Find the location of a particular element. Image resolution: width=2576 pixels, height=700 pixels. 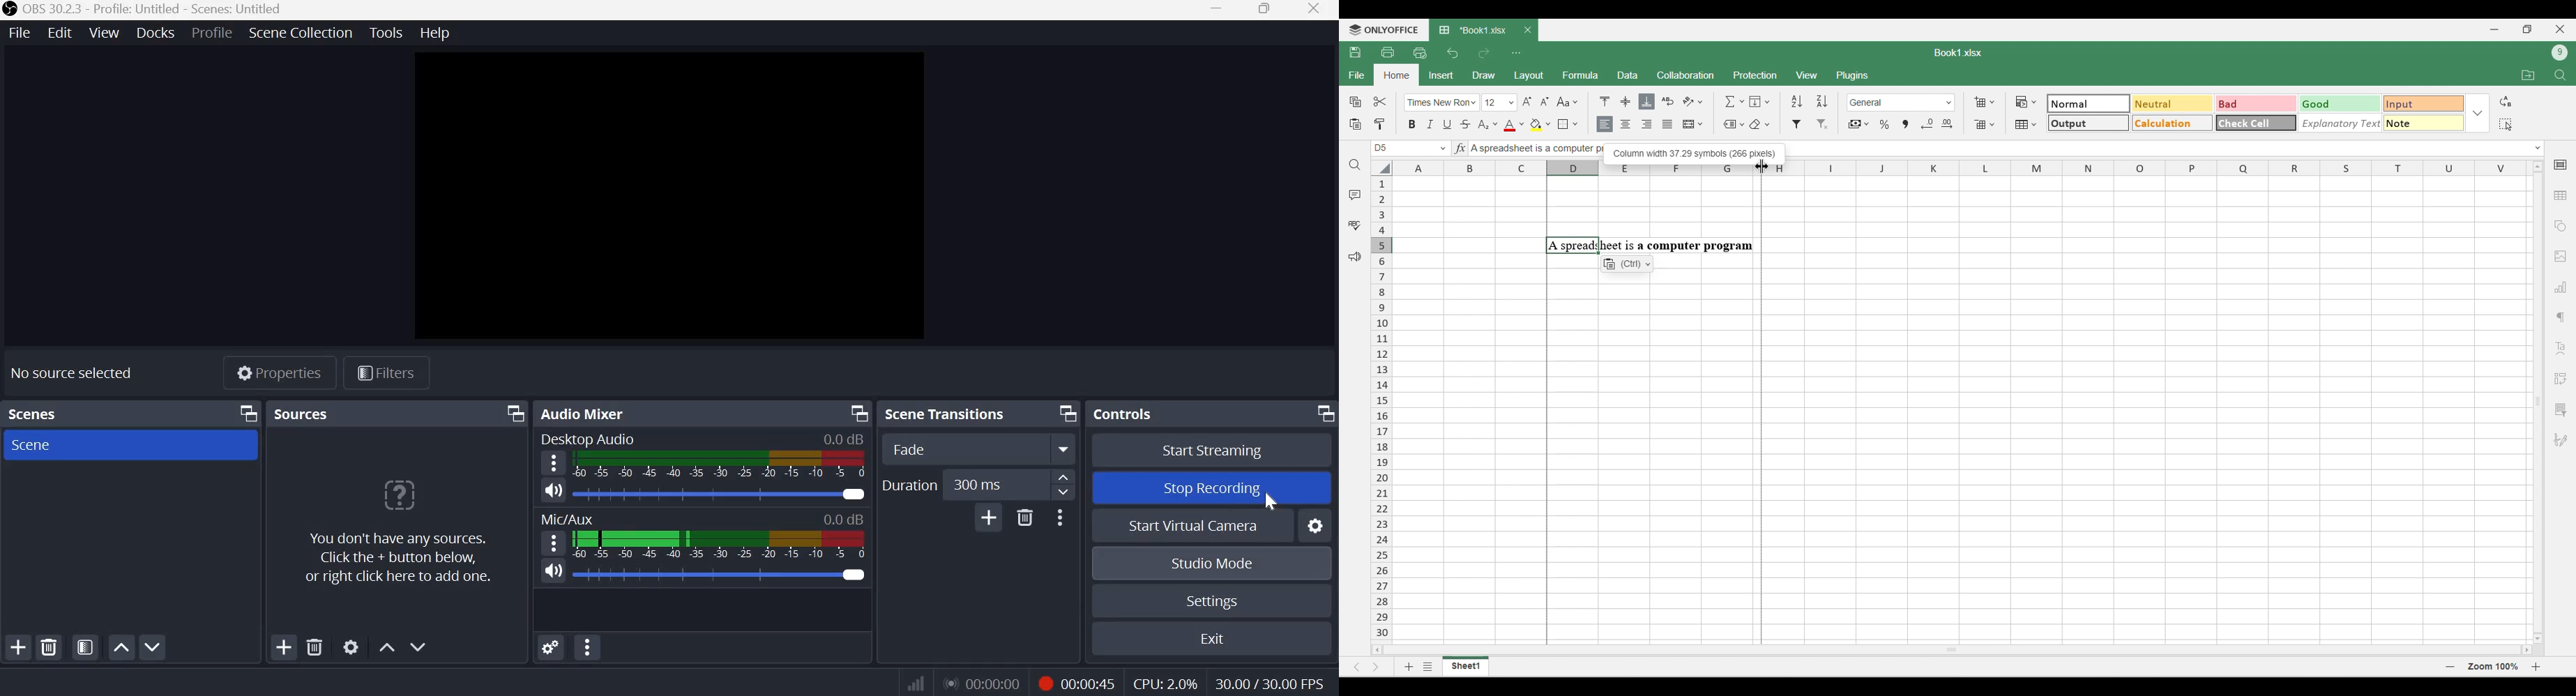

Formula menu is located at coordinates (1581, 75).